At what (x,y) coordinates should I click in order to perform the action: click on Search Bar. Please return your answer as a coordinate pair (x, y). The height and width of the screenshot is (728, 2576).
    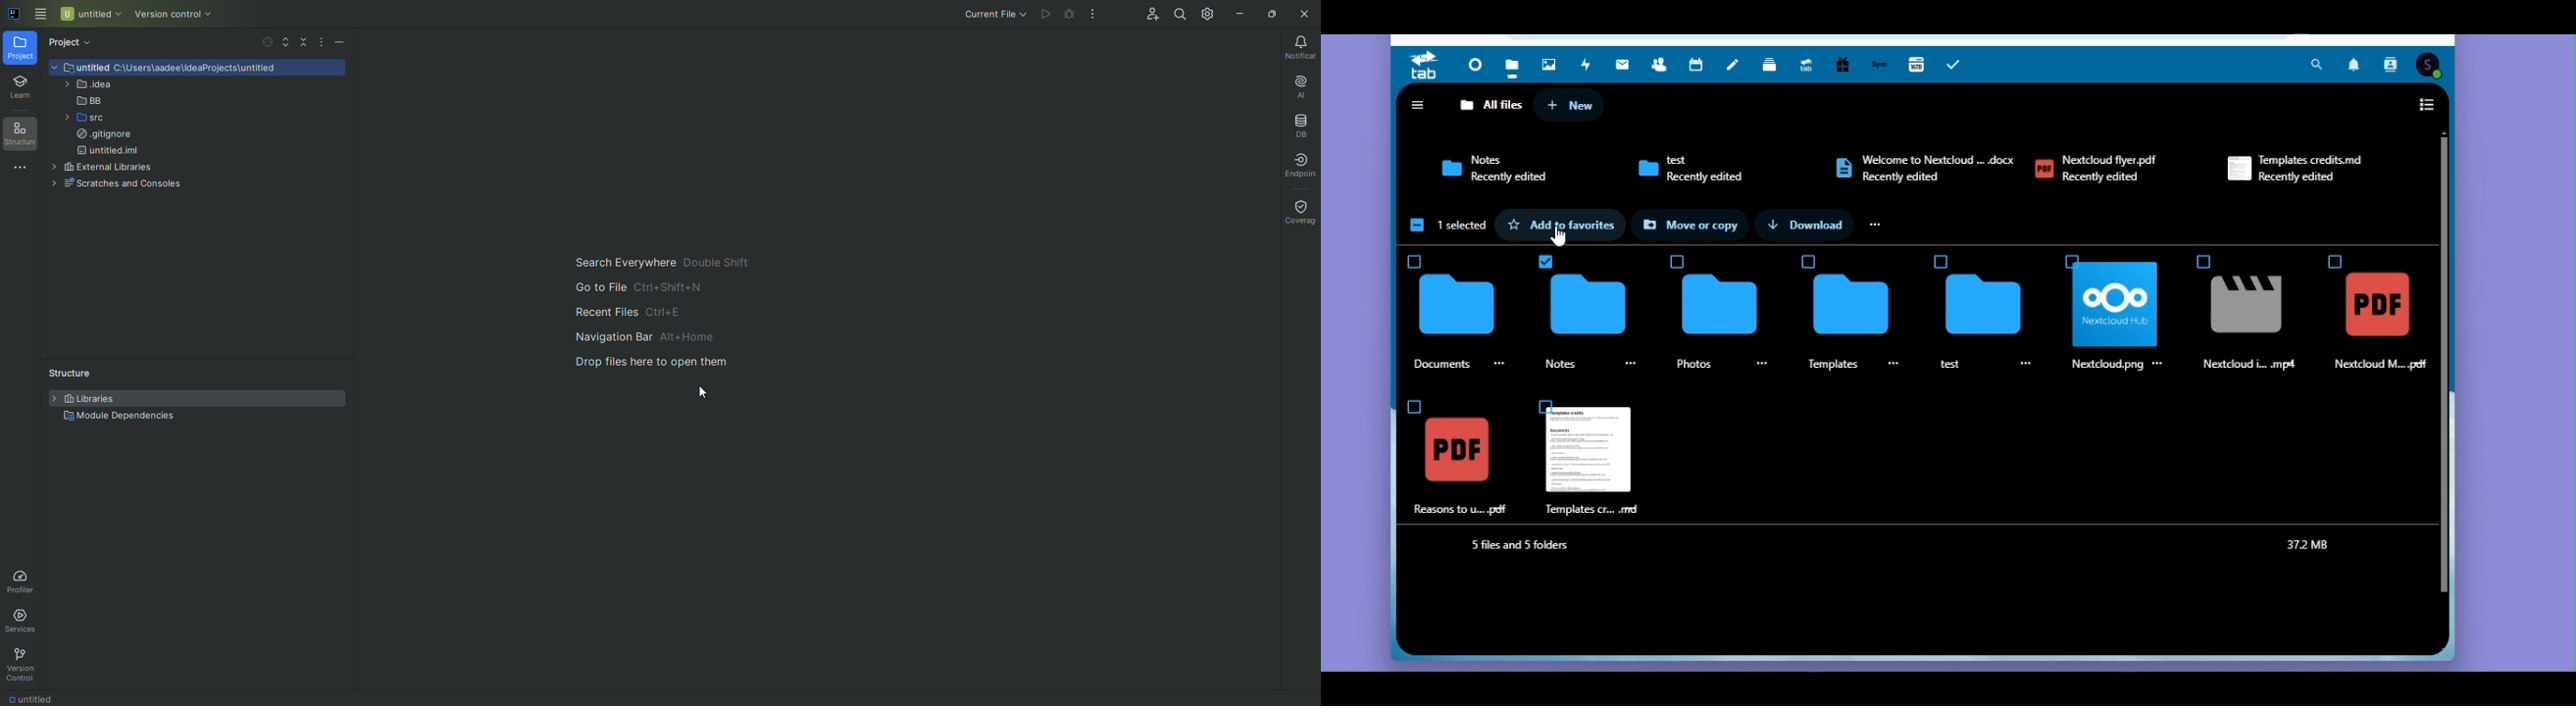
    Looking at the image, I should click on (2321, 66).